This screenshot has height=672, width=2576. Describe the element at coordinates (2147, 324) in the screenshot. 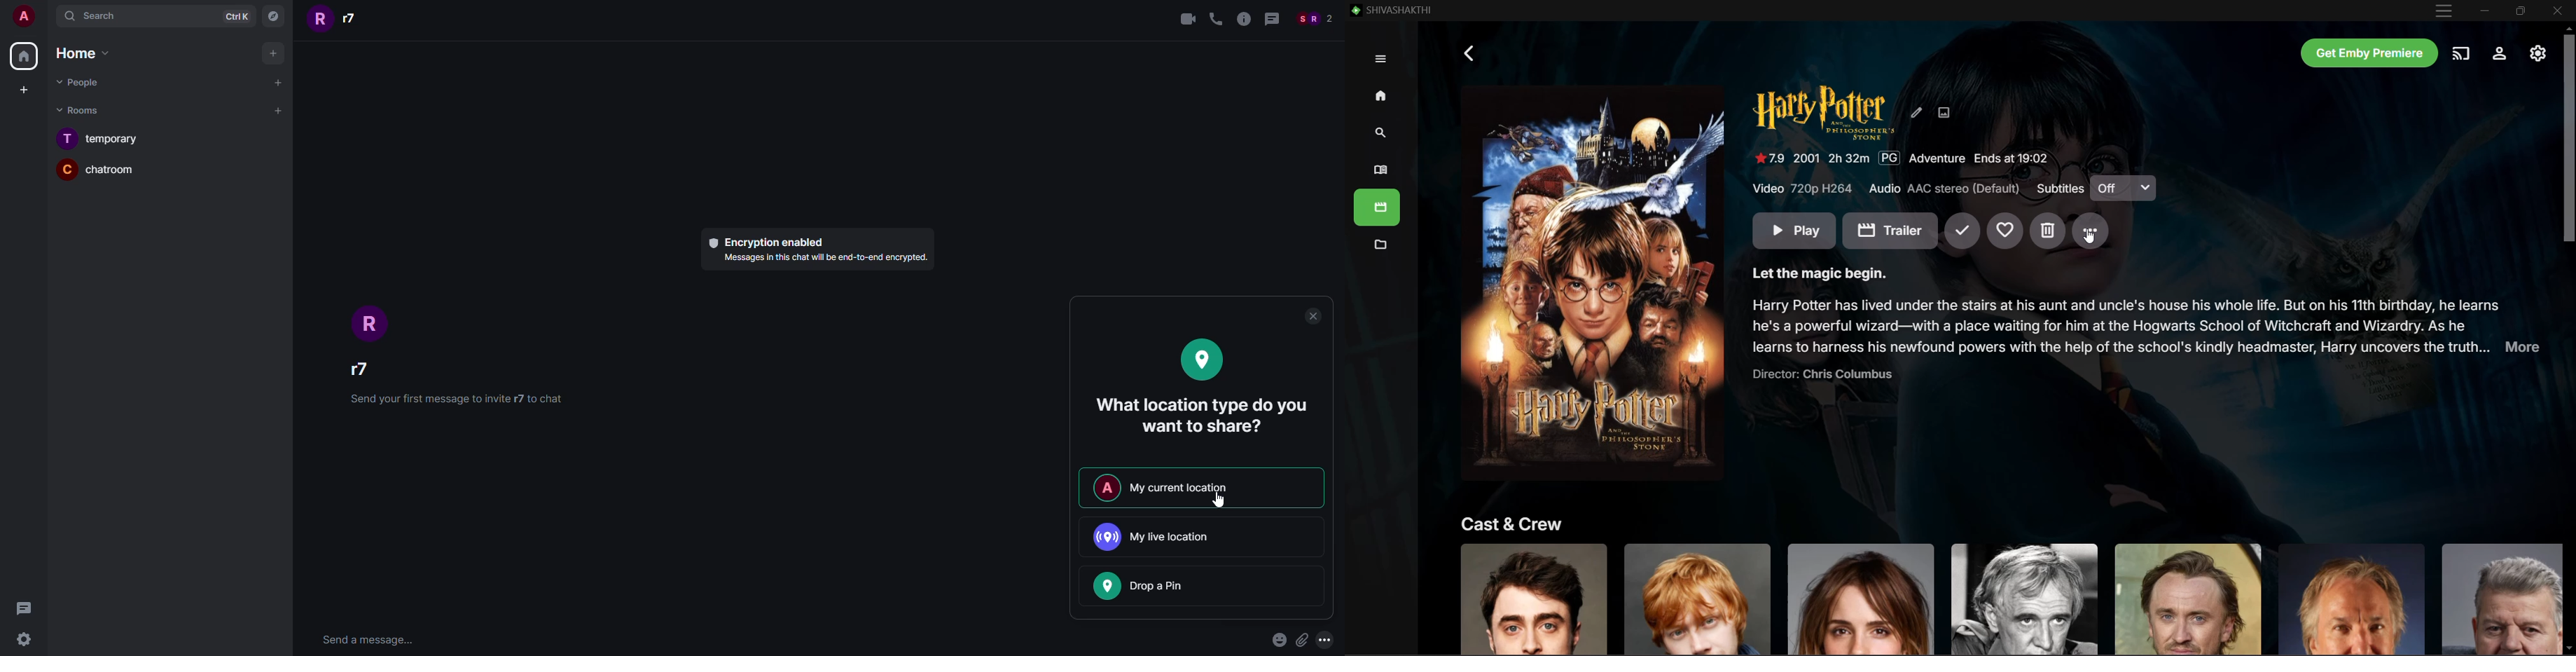

I see `Movie Synopsis` at that location.